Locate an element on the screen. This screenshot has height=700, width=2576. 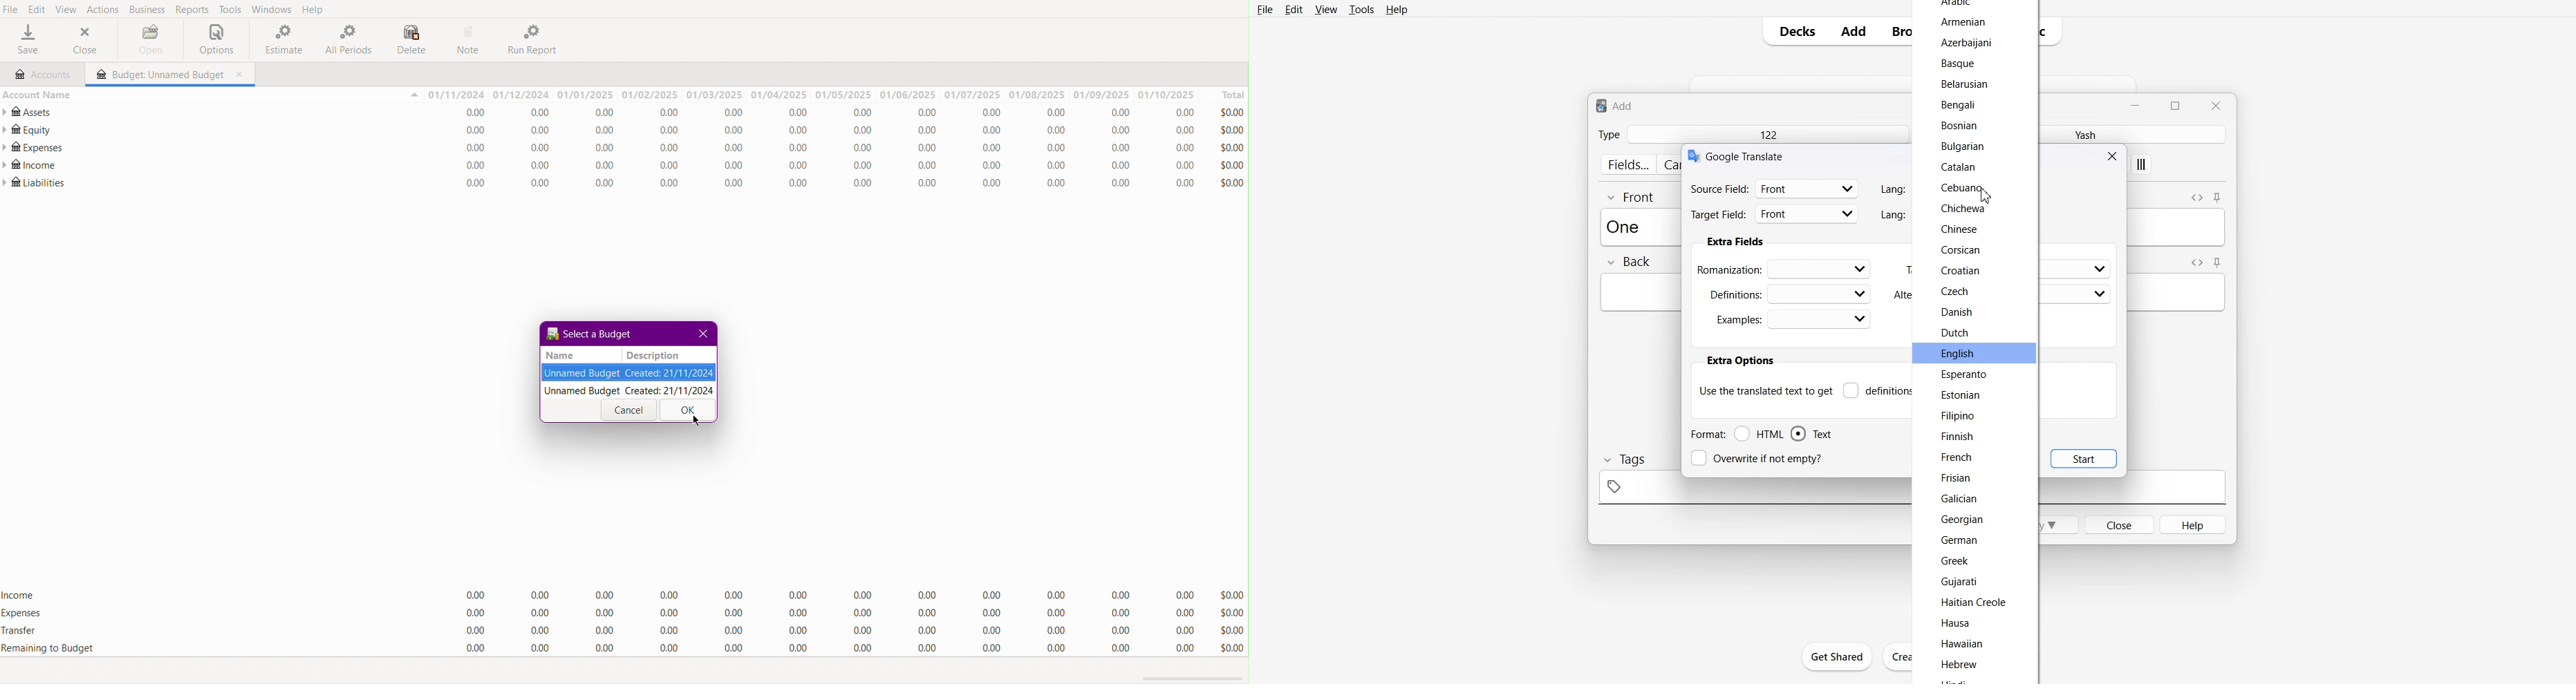
Close is located at coordinates (705, 334).